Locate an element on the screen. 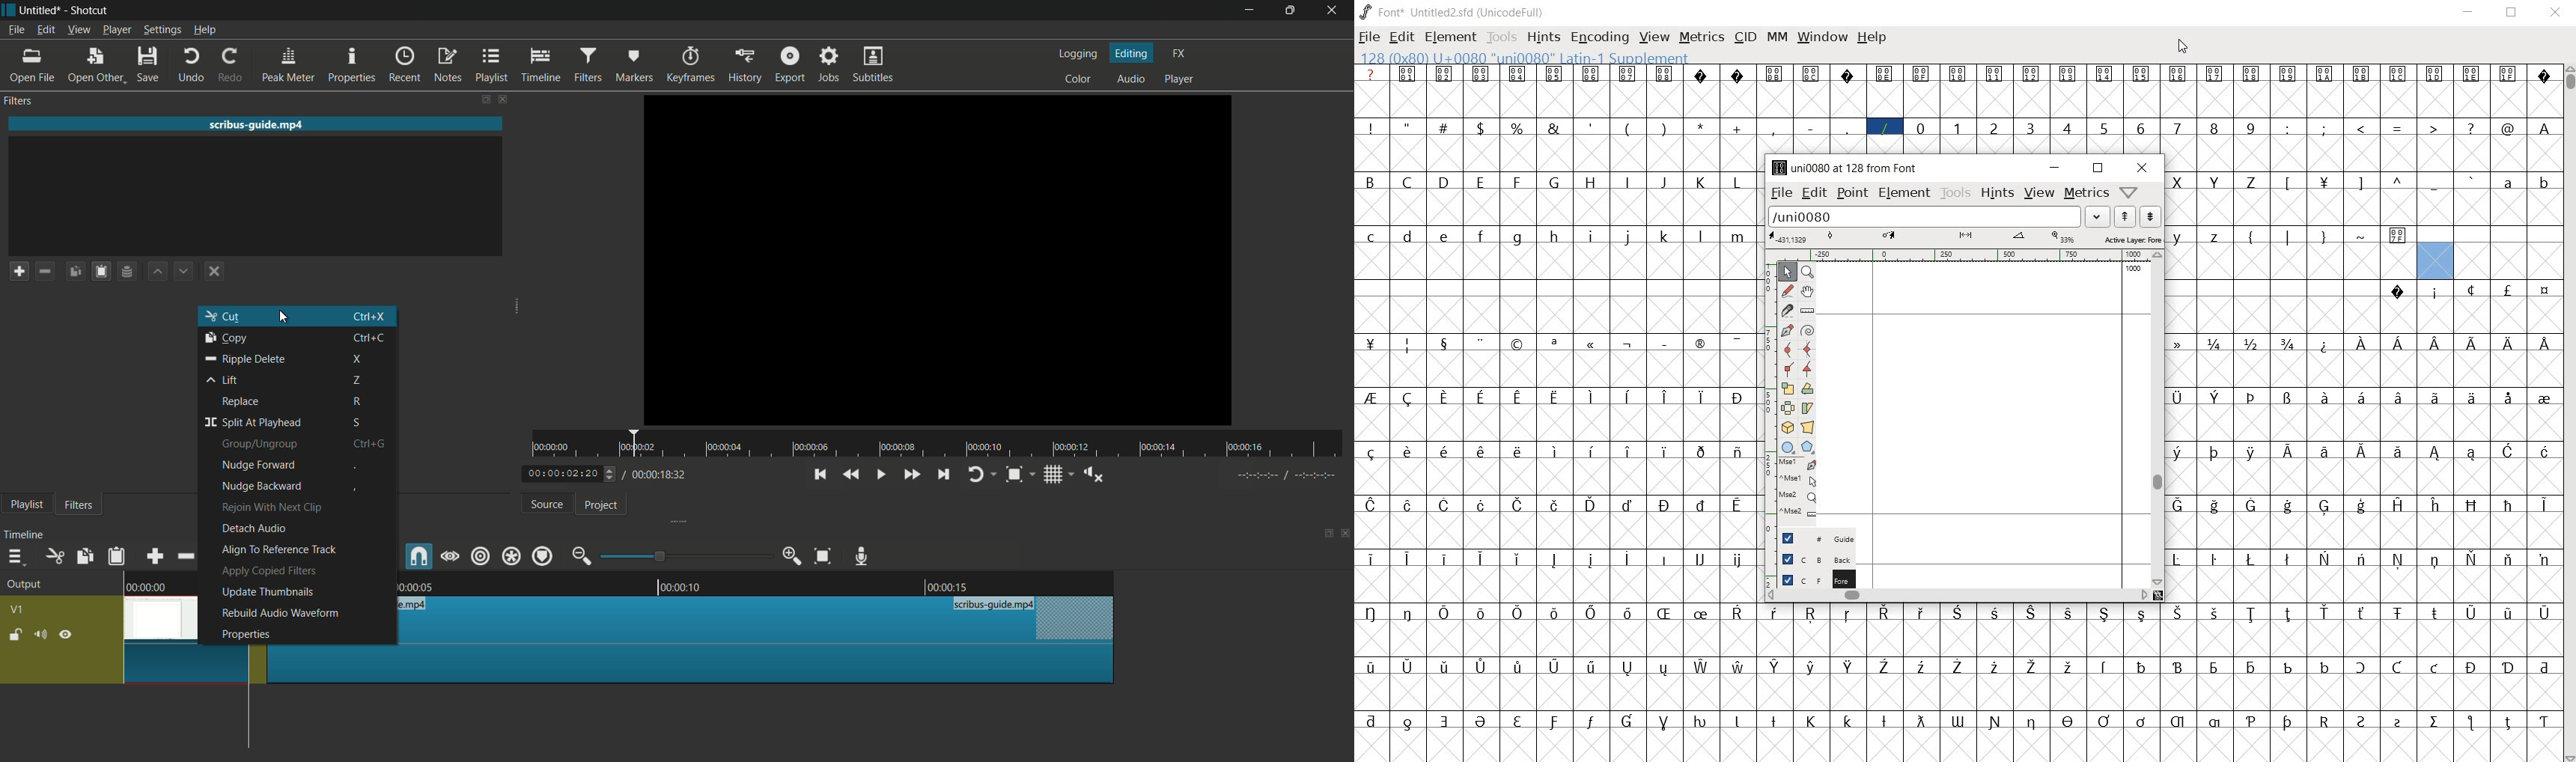  close timeline is located at coordinates (1346, 535).